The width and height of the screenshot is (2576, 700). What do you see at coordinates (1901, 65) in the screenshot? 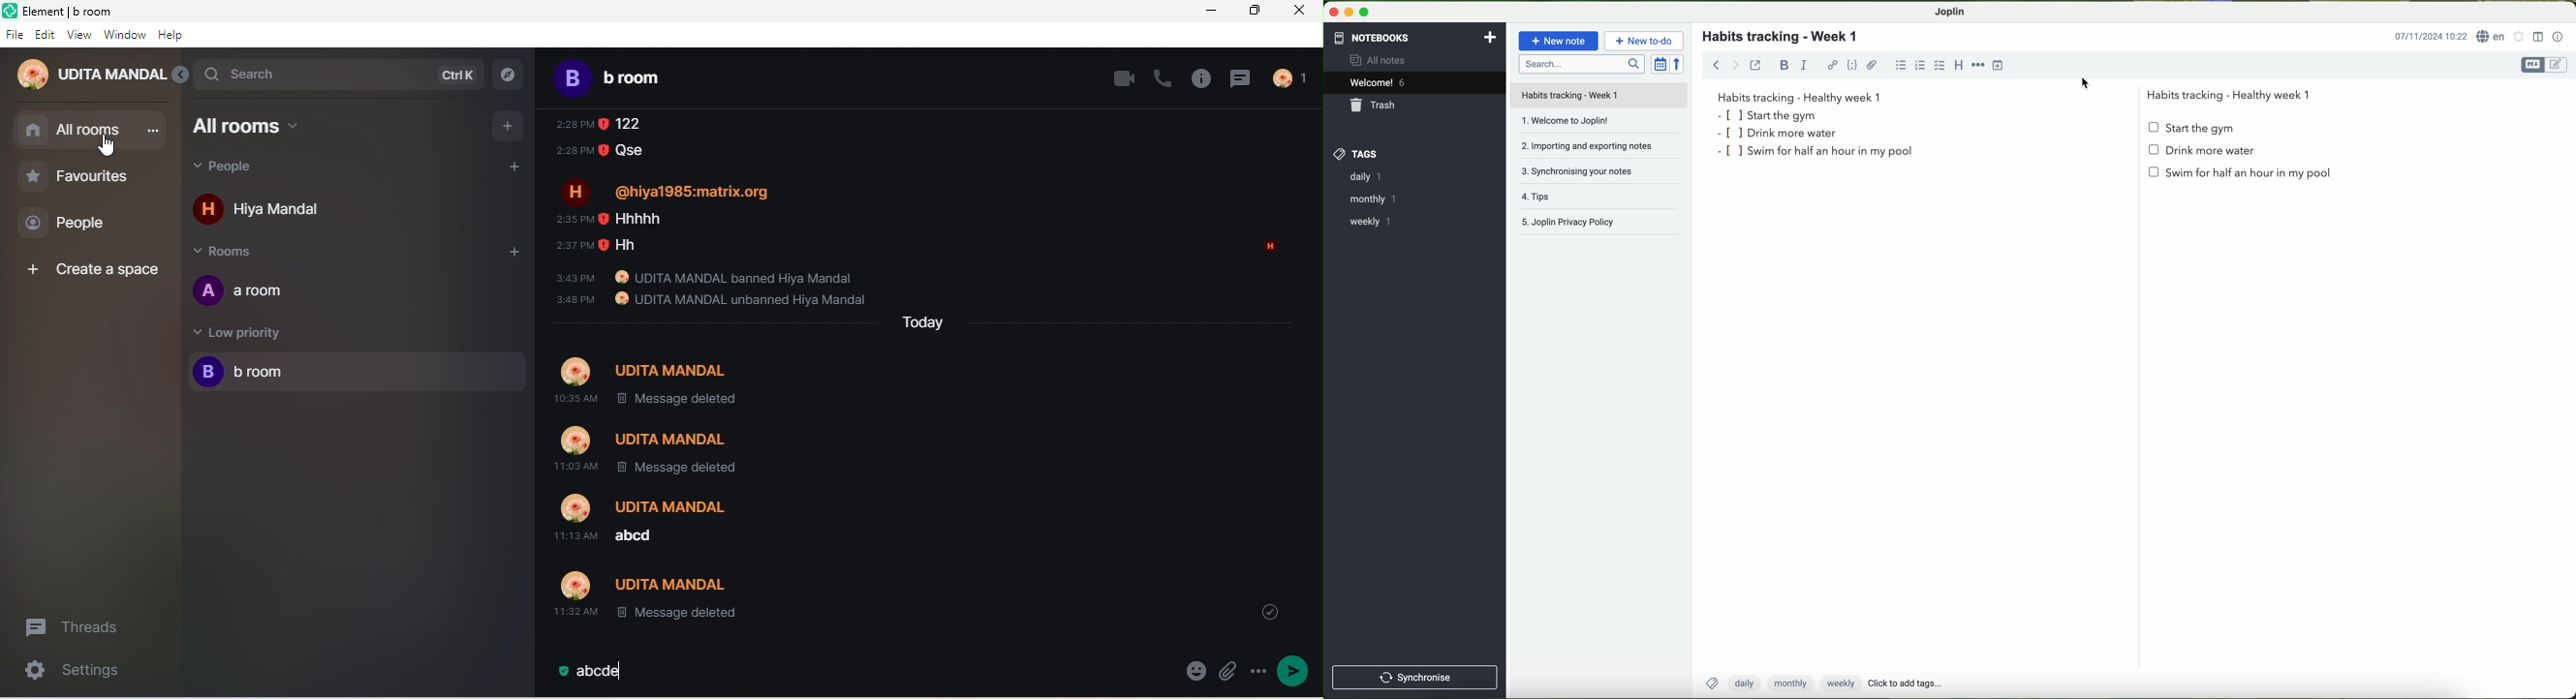
I see `bulleted list` at bounding box center [1901, 65].